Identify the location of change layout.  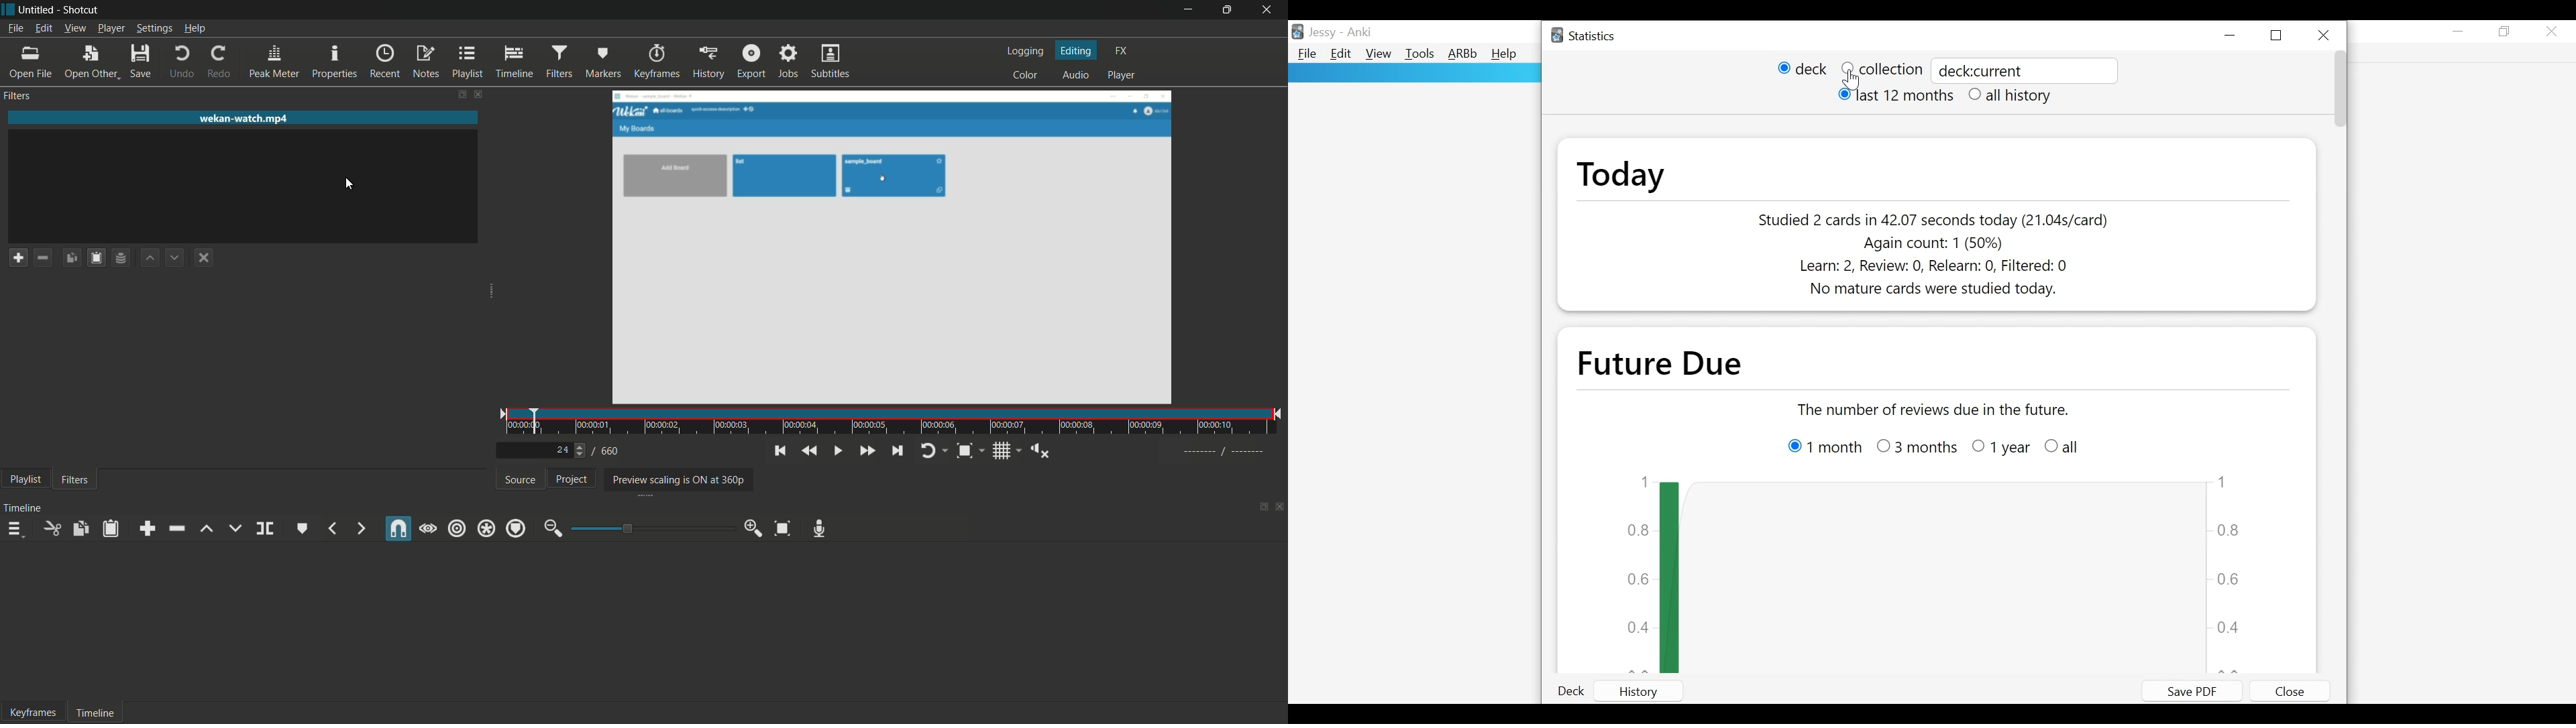
(1261, 508).